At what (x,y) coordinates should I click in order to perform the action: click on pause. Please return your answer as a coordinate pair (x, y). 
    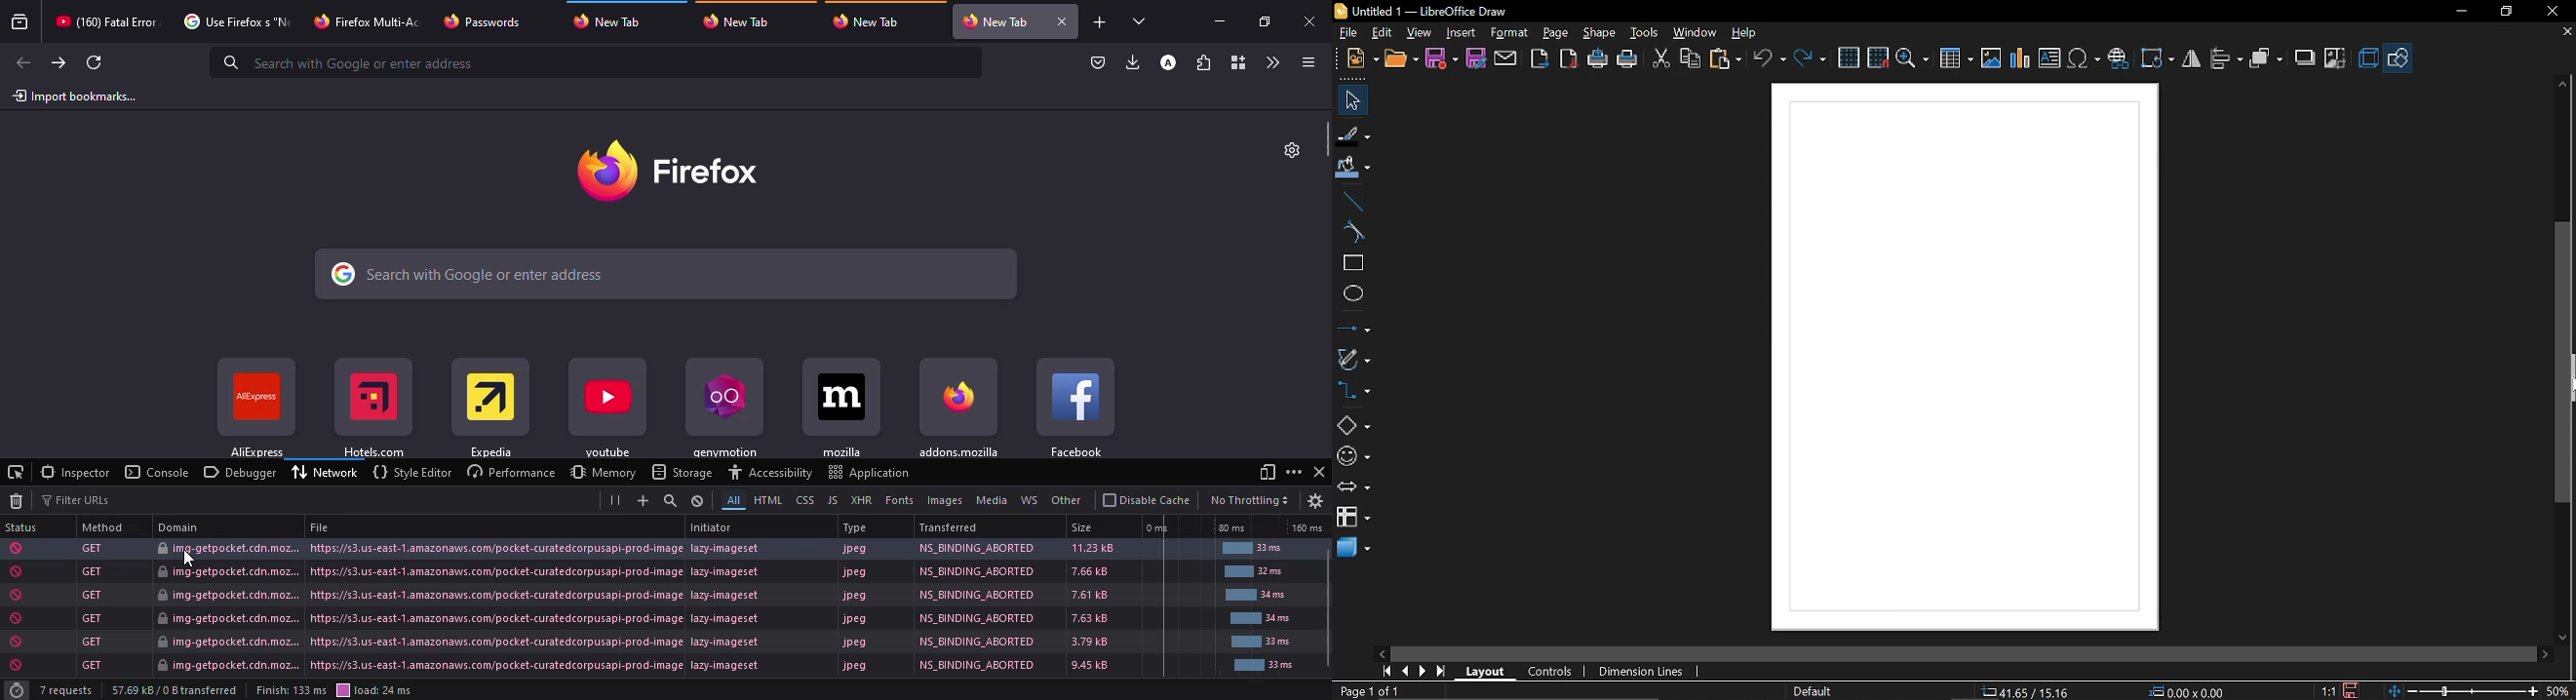
    Looking at the image, I should click on (615, 500).